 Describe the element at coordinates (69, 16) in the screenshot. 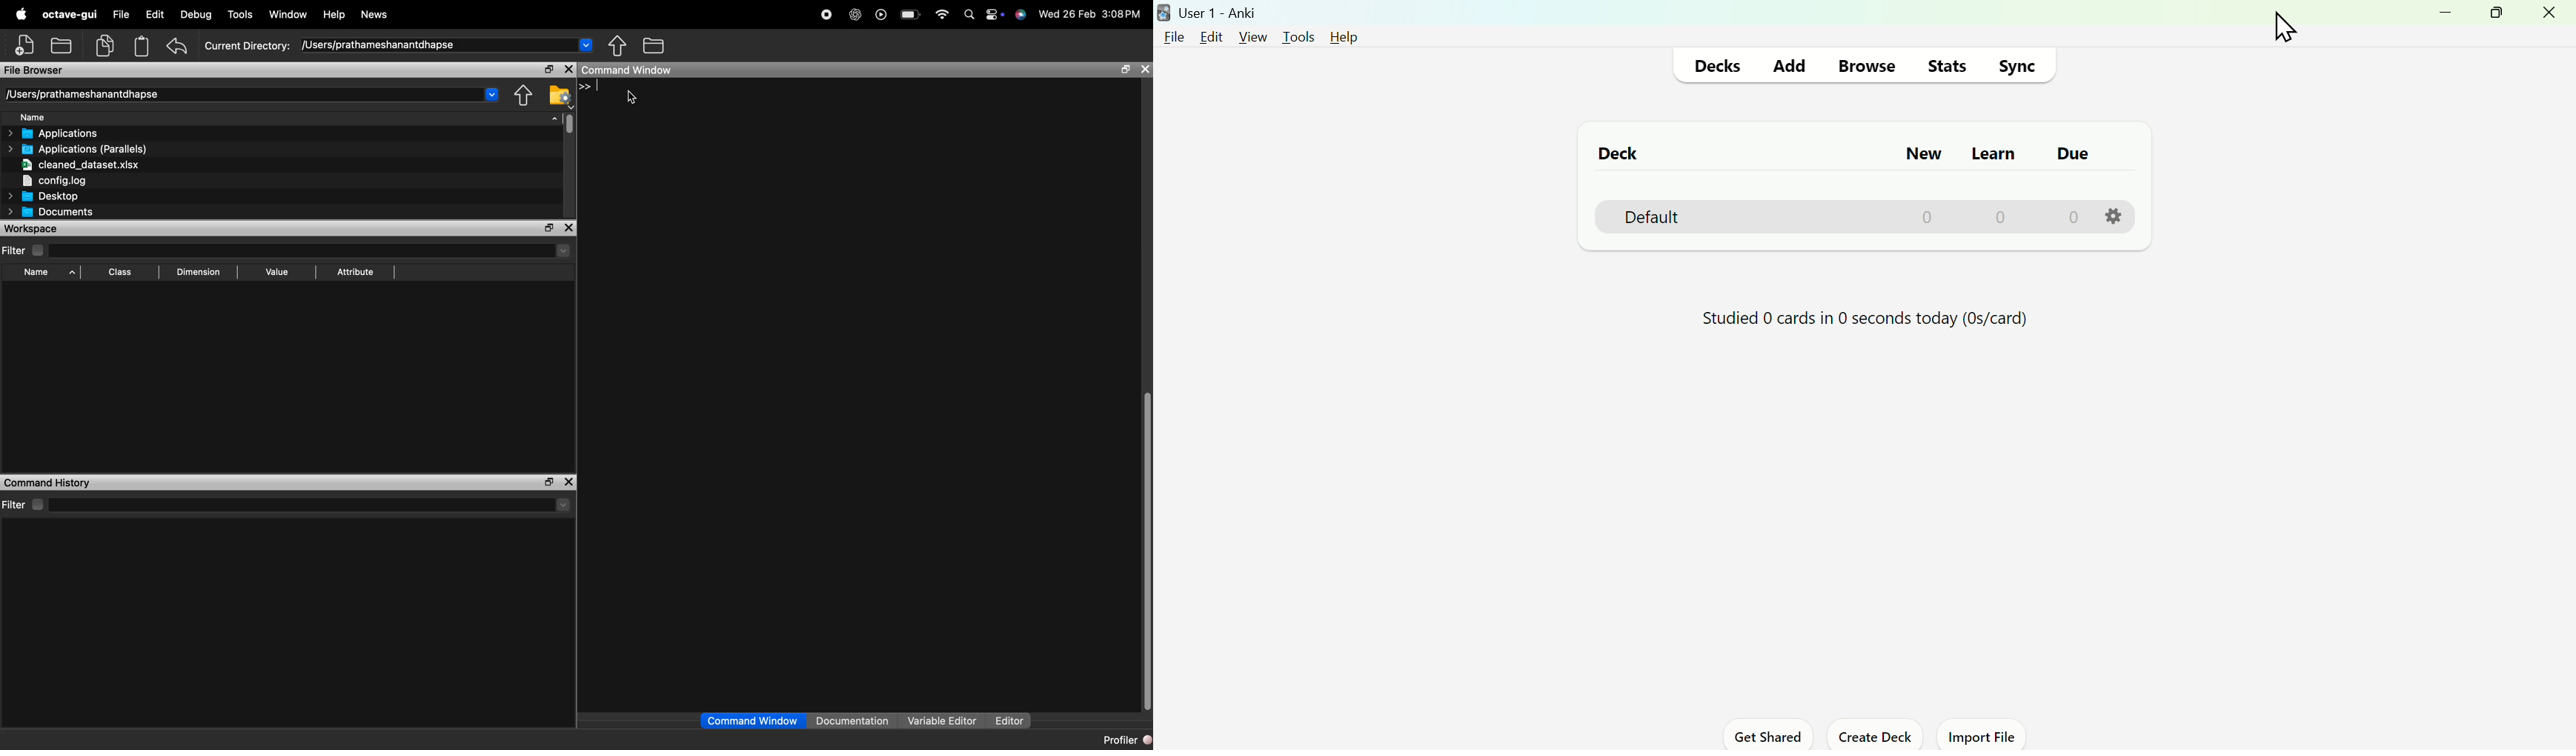

I see `octave-gui` at that location.